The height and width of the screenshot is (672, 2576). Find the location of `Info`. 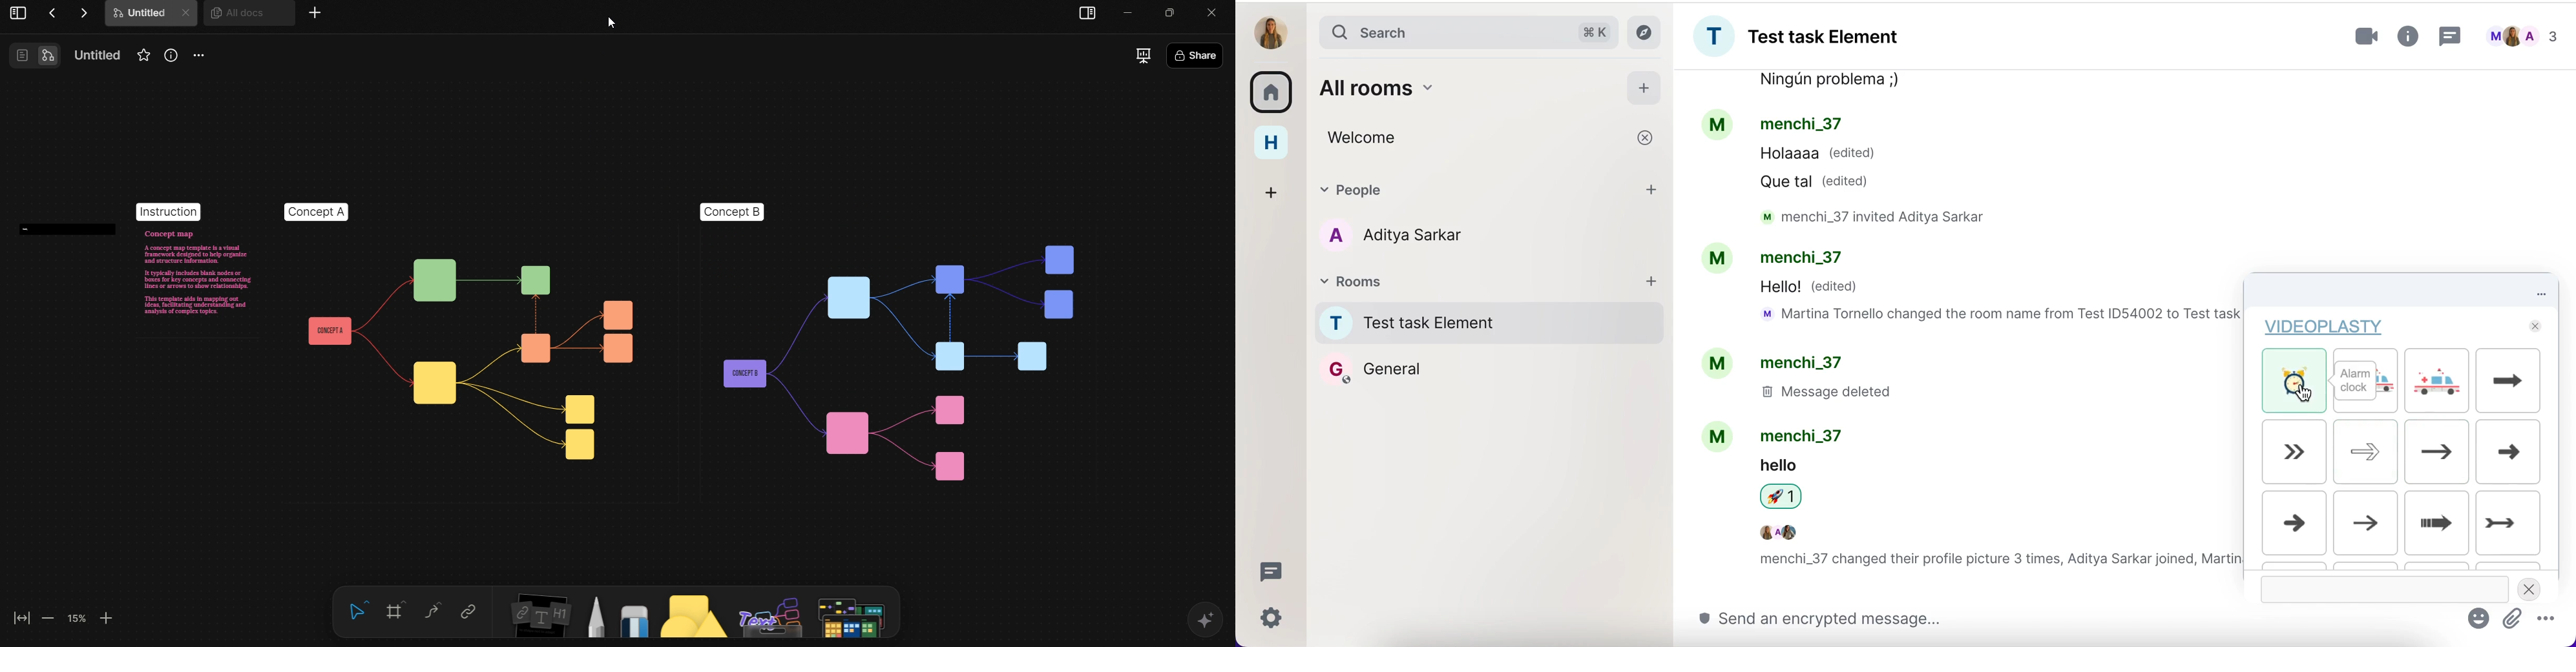

Info is located at coordinates (173, 57).